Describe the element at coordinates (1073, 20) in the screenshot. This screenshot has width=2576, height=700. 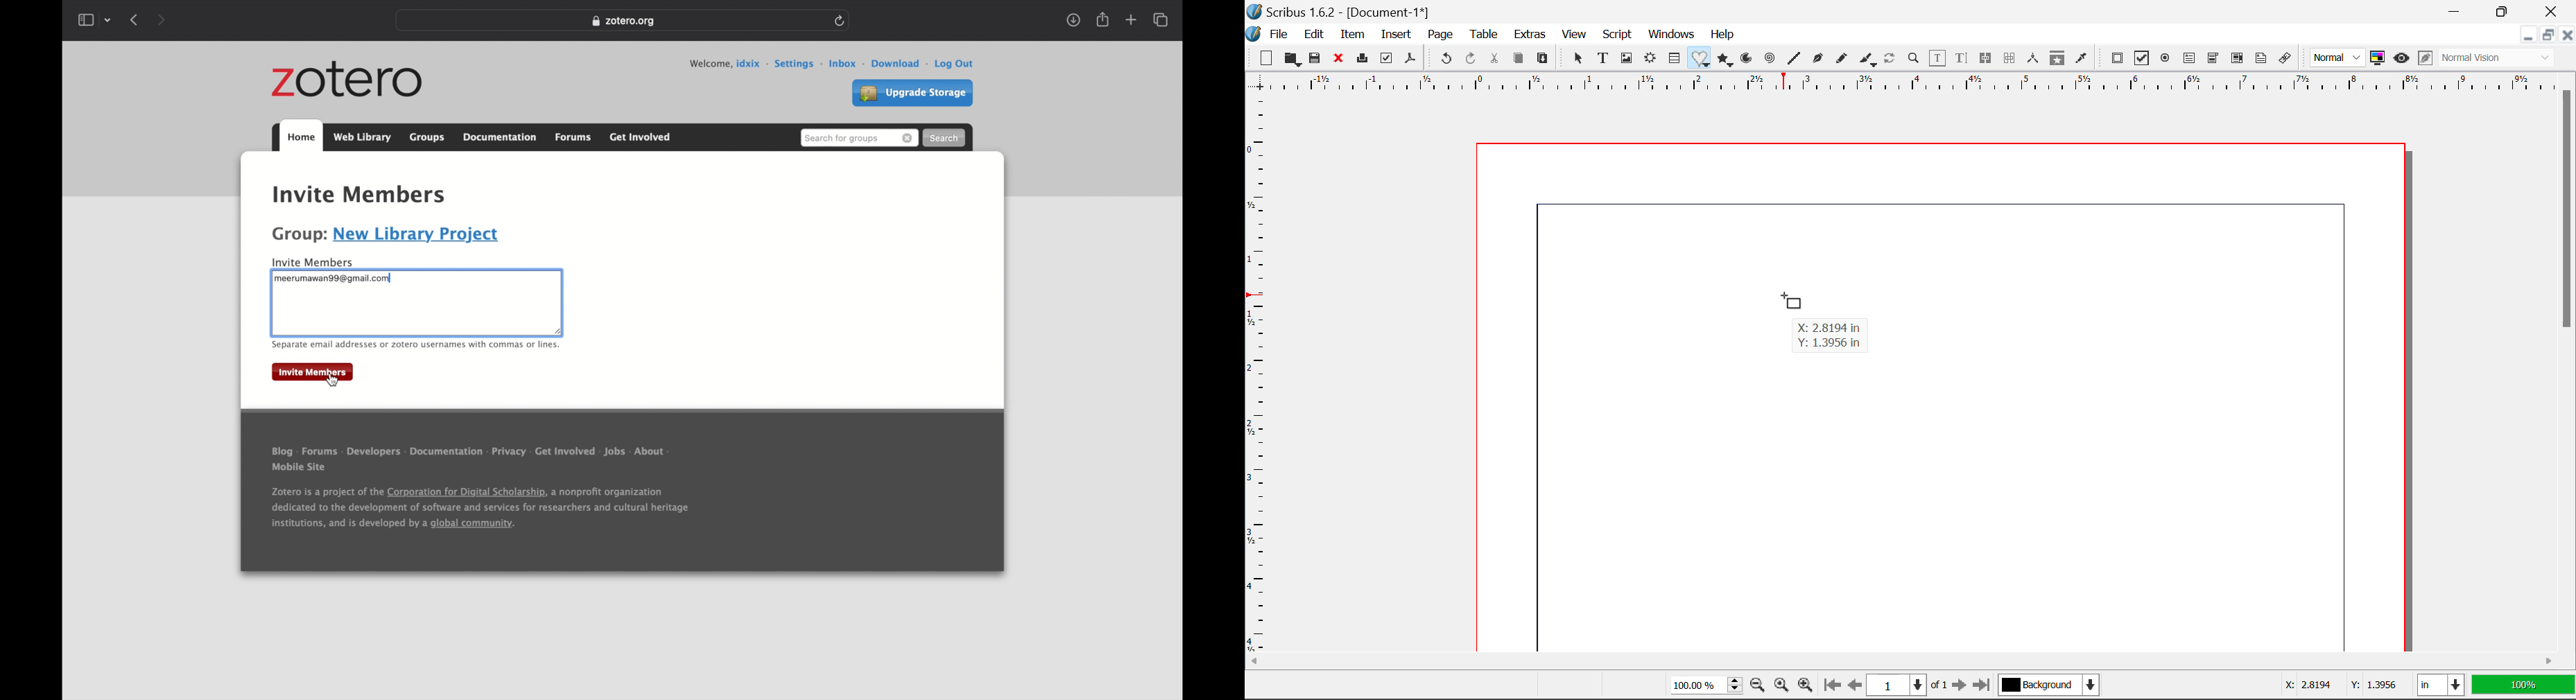
I see `show downloads` at that location.